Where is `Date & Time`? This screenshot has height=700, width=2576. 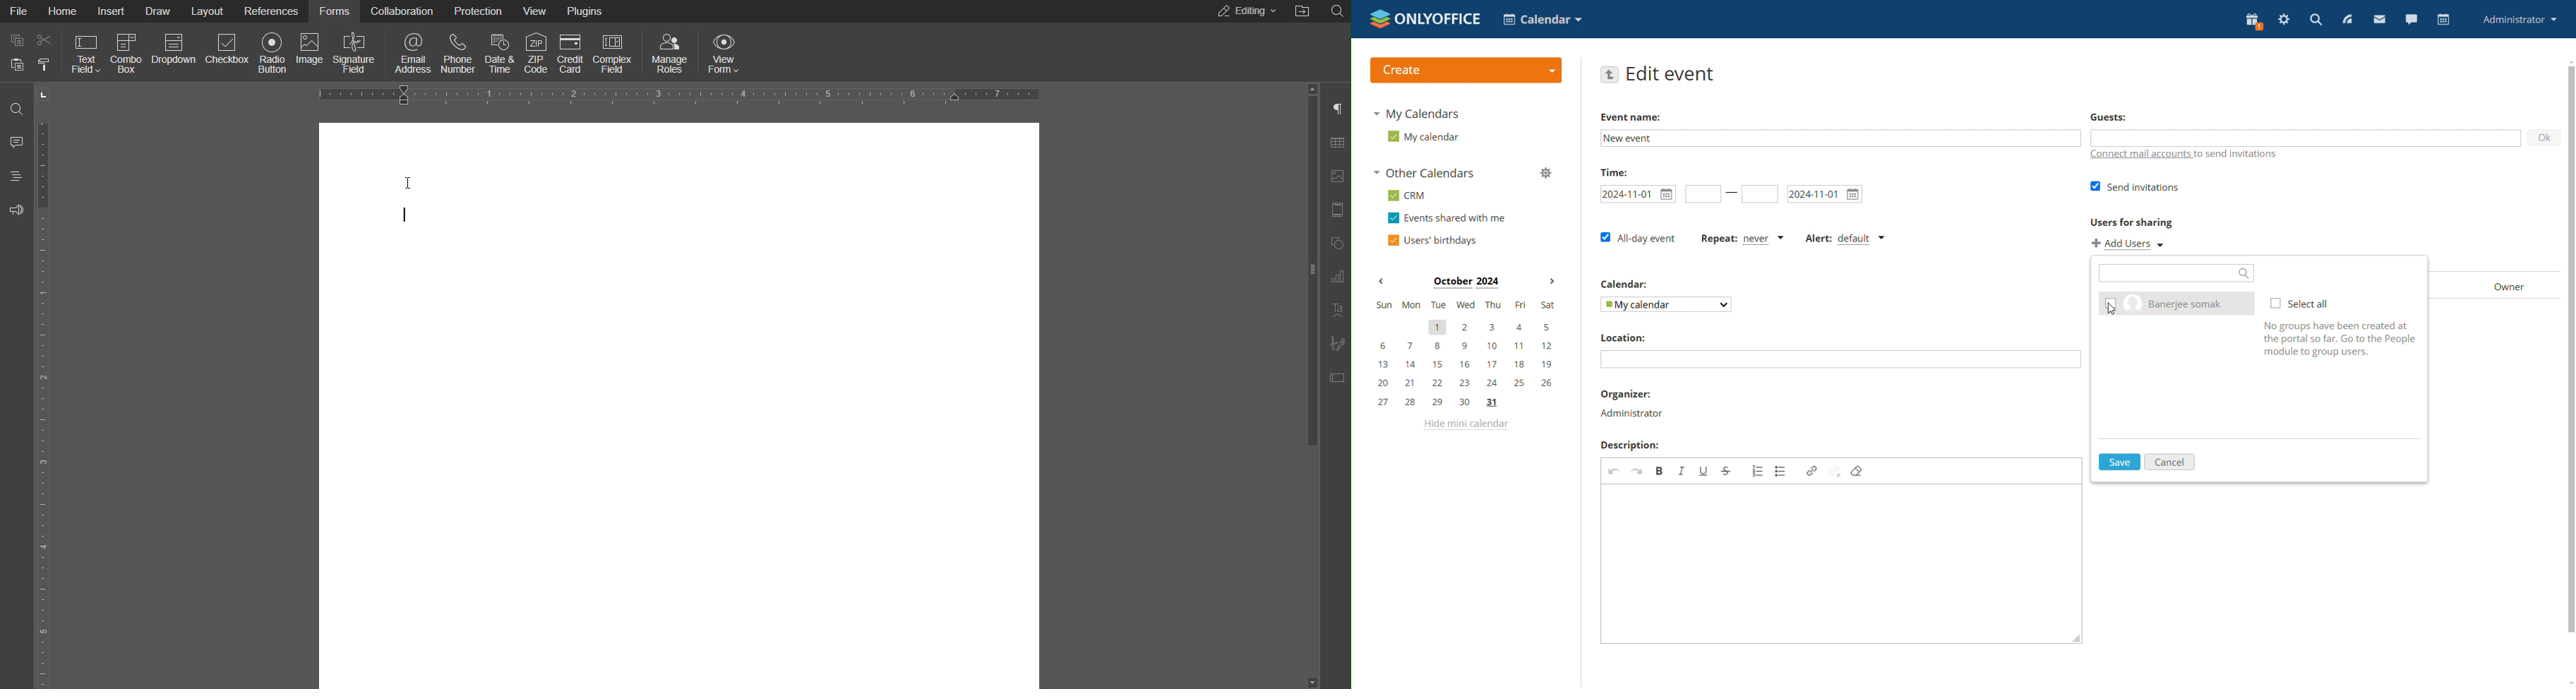 Date & Time is located at coordinates (501, 50).